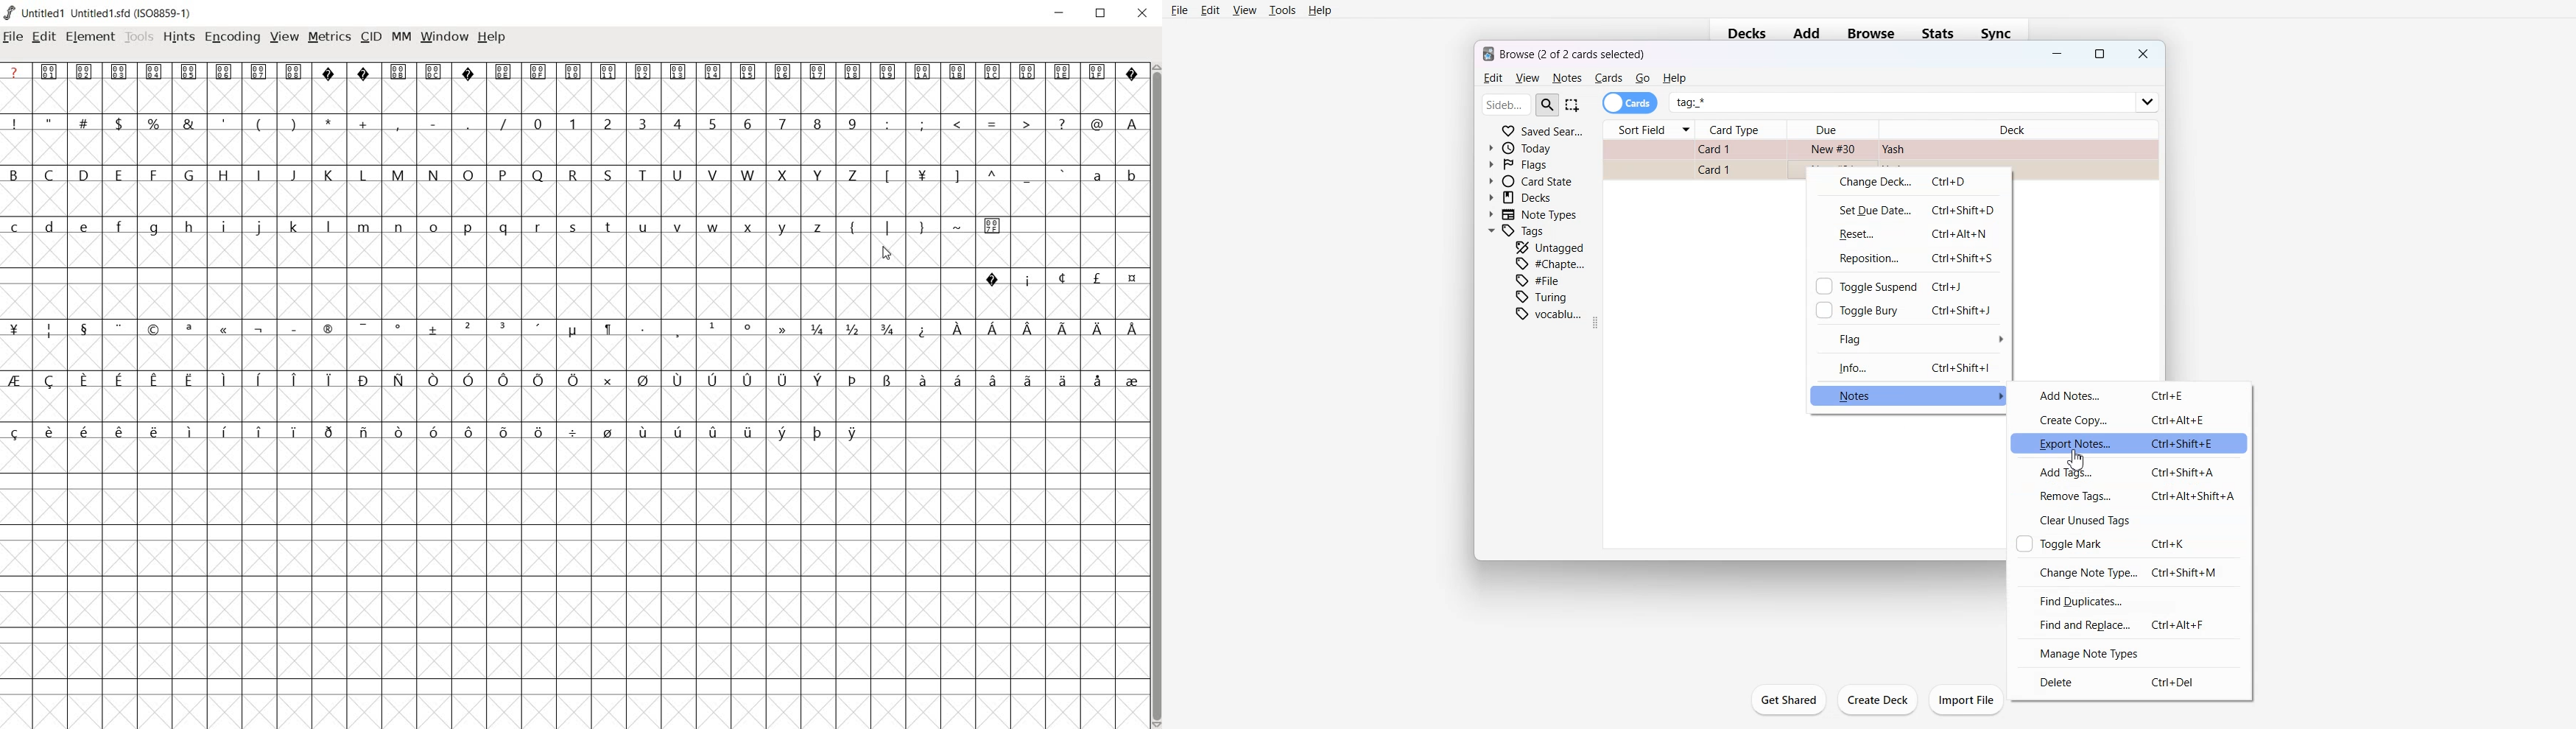 This screenshot has height=756, width=2576. What do you see at coordinates (2131, 395) in the screenshot?
I see `Add Notes` at bounding box center [2131, 395].